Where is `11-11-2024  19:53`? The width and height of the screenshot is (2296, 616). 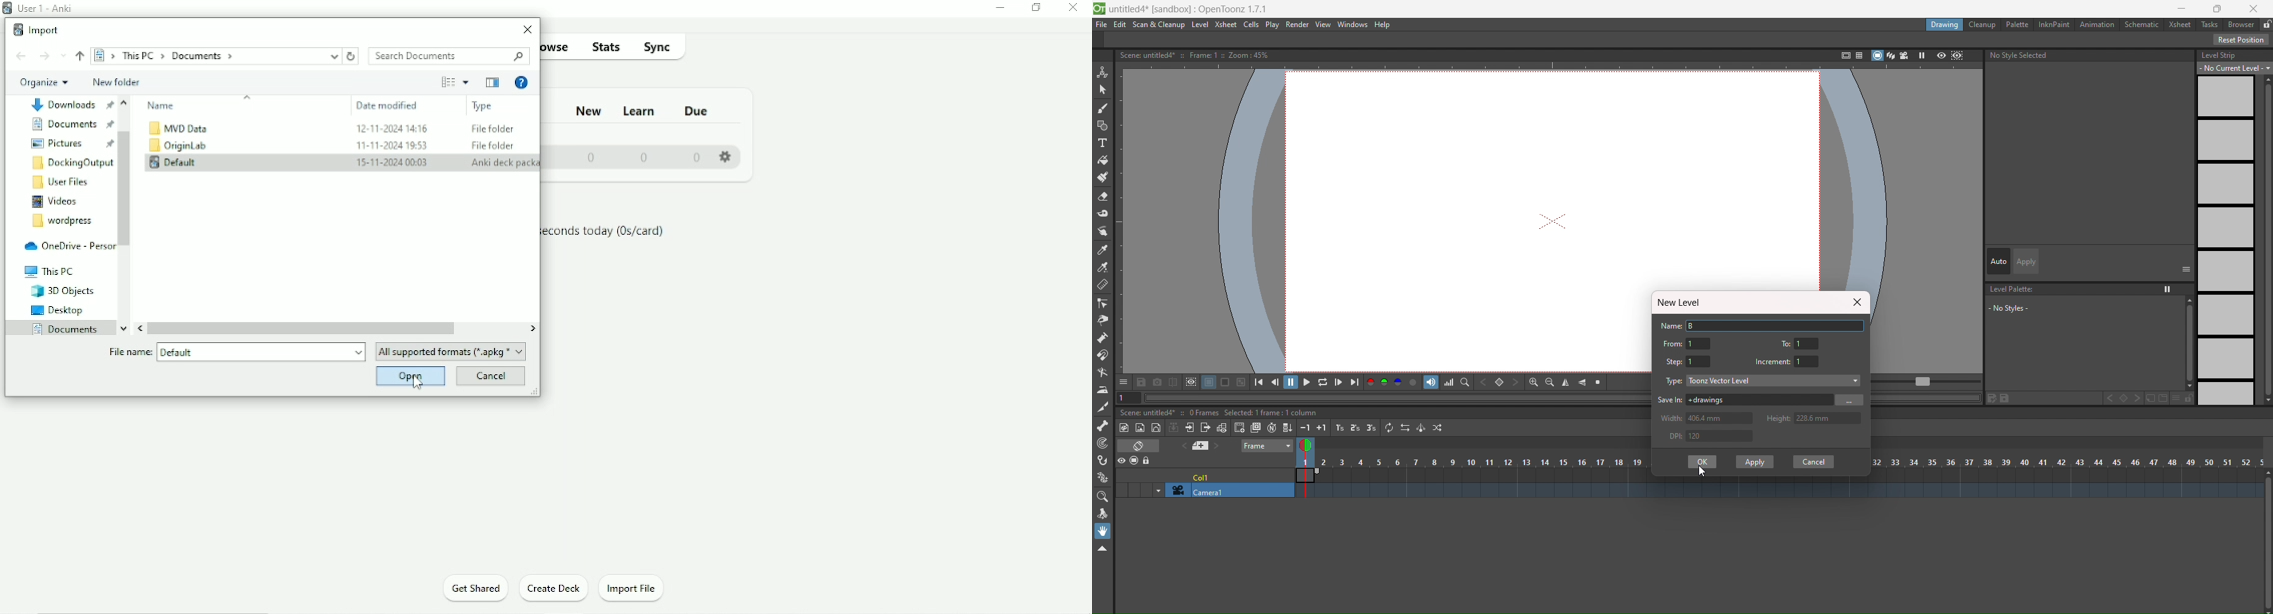 11-11-2024  19:53 is located at coordinates (394, 145).